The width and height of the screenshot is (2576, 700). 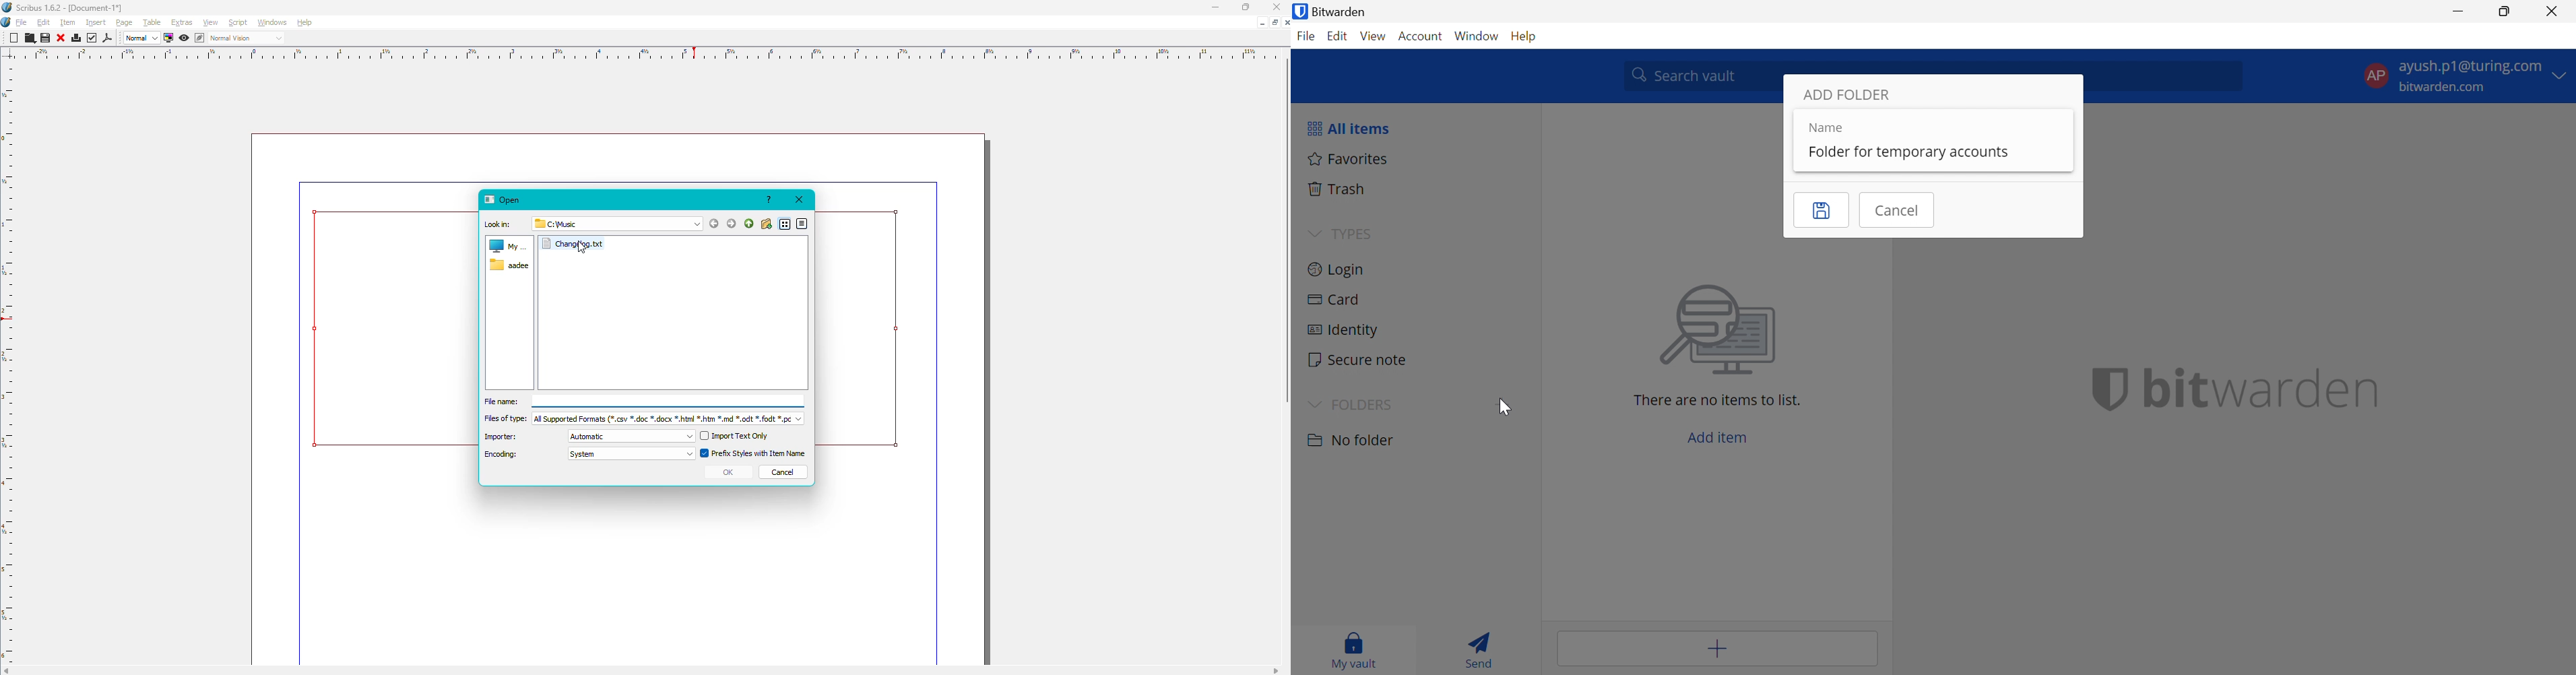 I want to click on Close, so click(x=1278, y=8).